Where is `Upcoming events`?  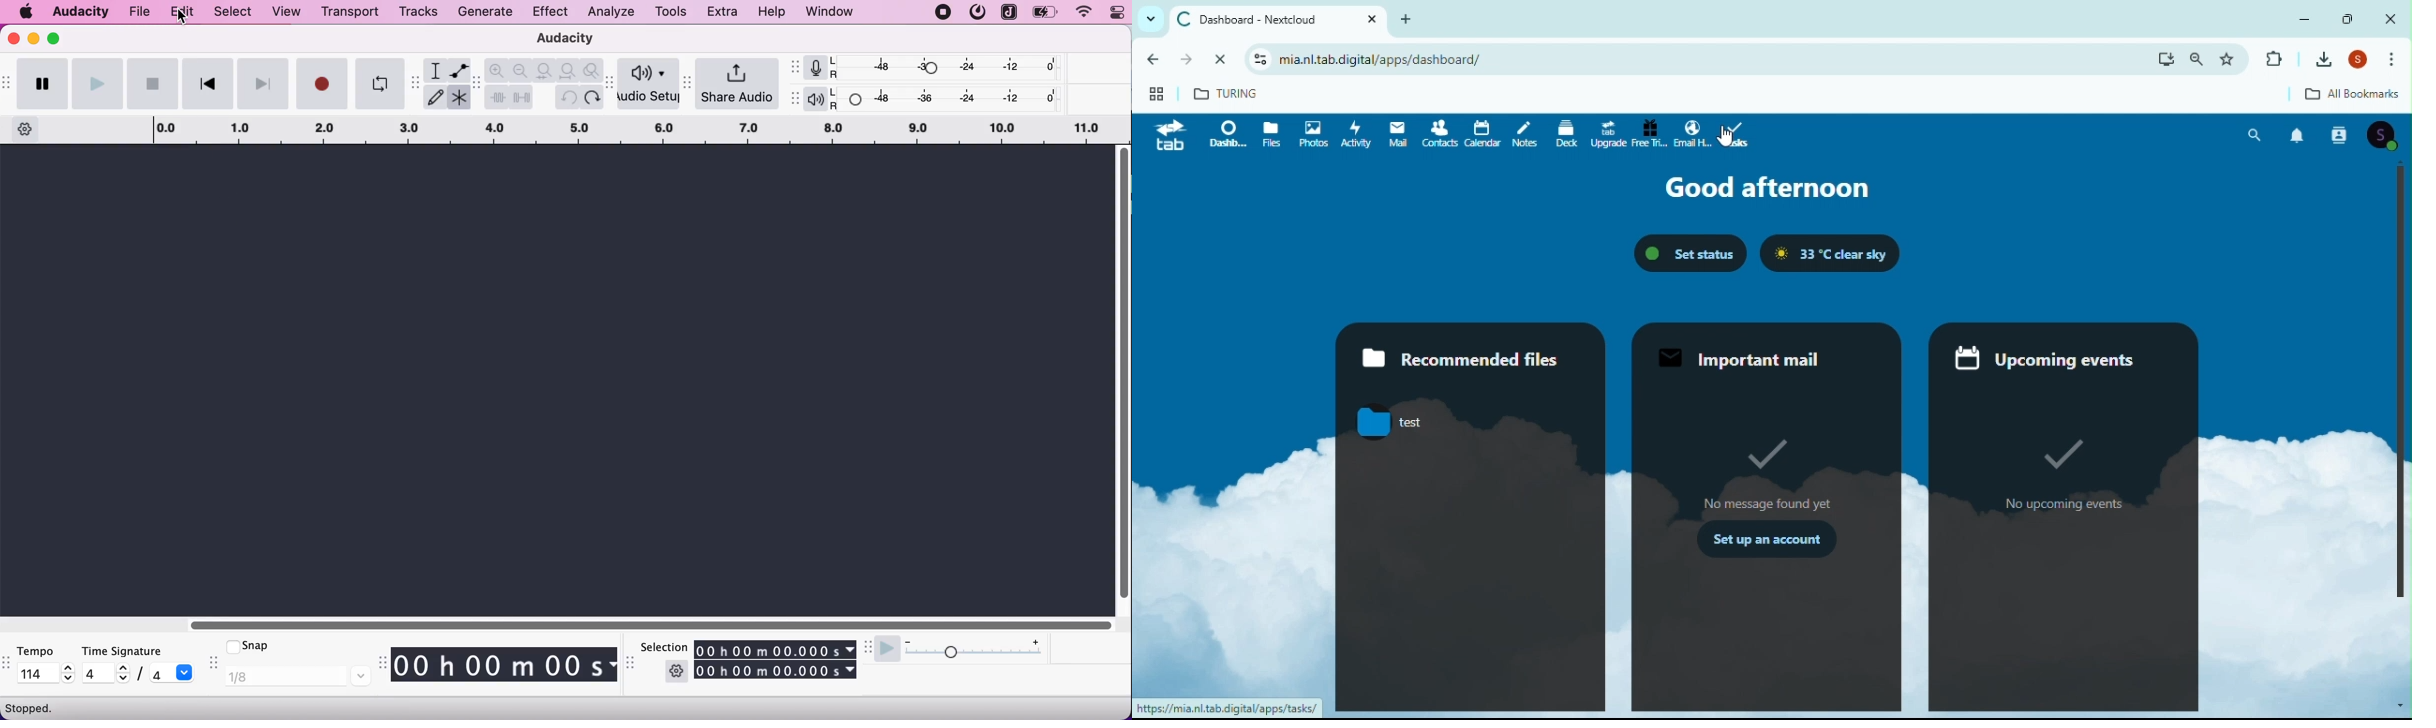 Upcoming events is located at coordinates (2064, 354).